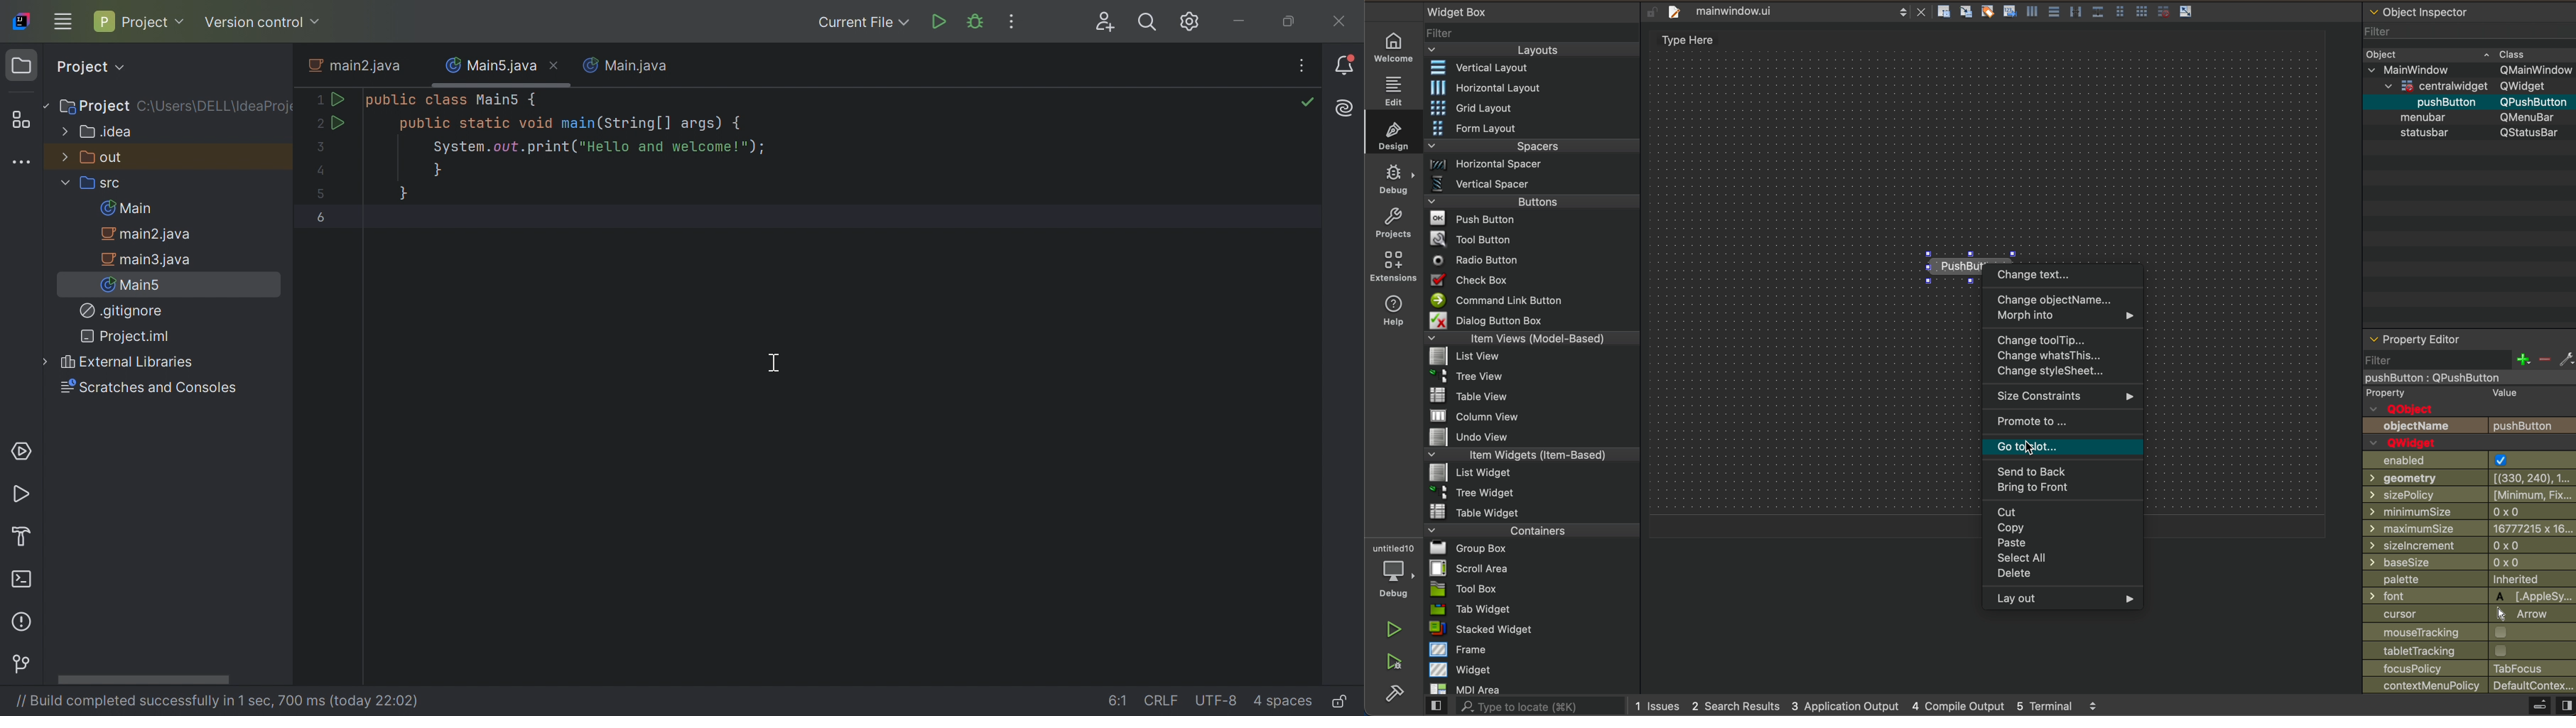  I want to click on home, so click(1394, 45).